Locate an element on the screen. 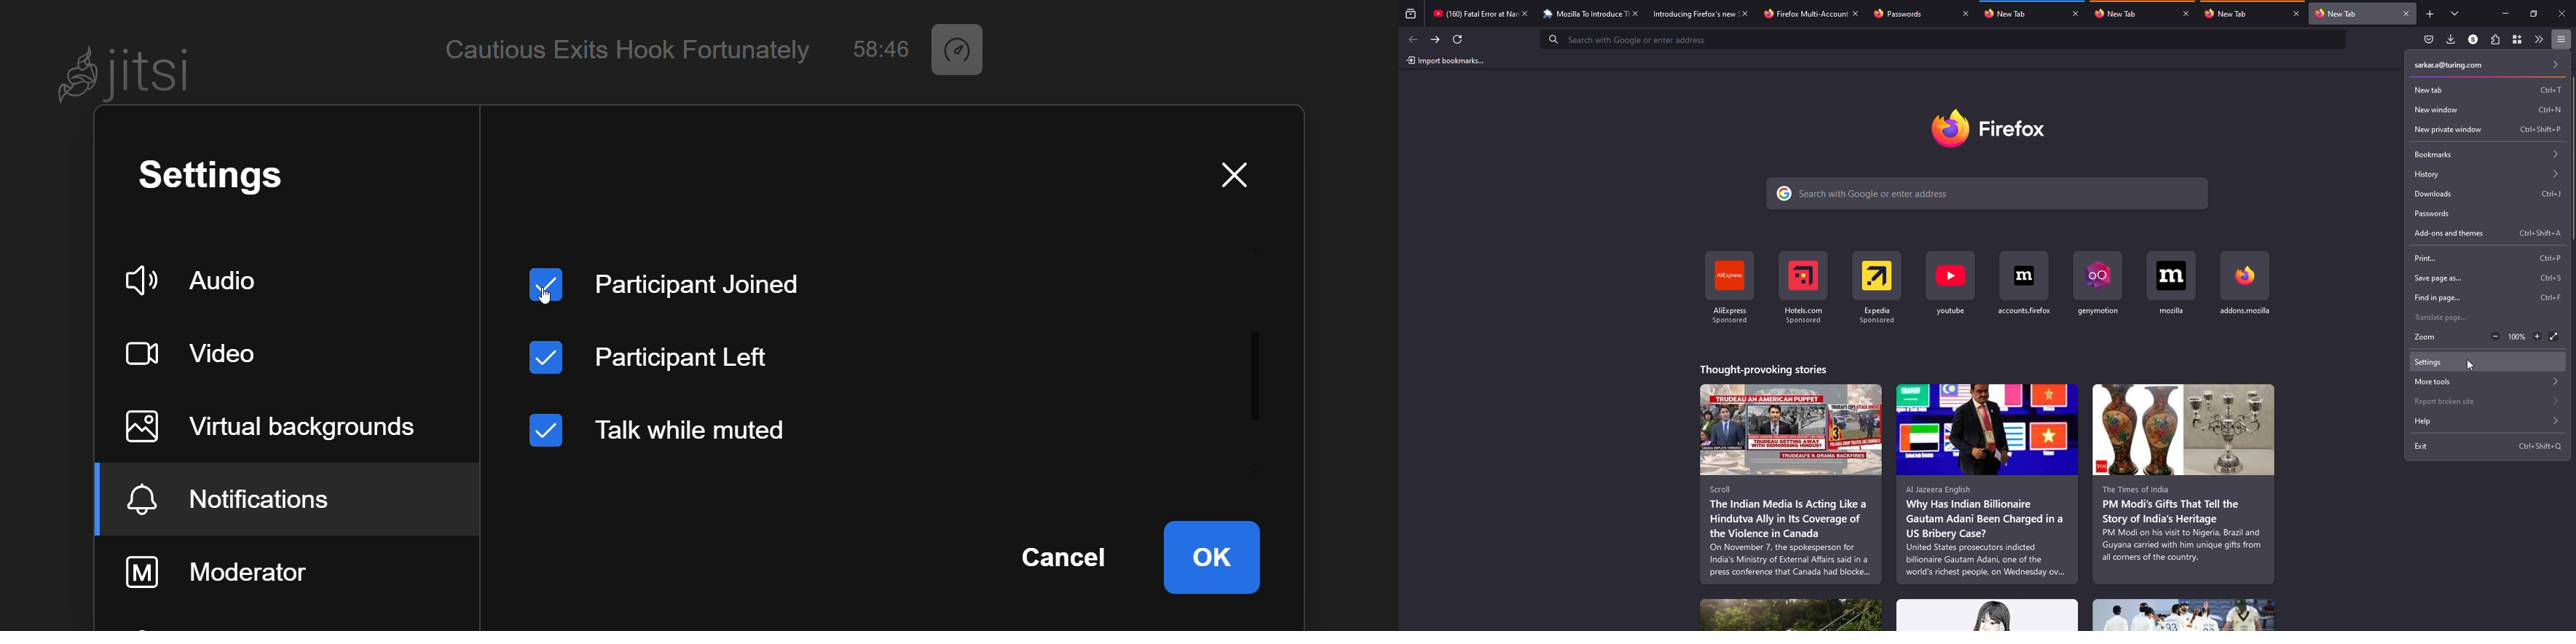 This screenshot has width=2576, height=644. scroll bar is located at coordinates (1256, 338).